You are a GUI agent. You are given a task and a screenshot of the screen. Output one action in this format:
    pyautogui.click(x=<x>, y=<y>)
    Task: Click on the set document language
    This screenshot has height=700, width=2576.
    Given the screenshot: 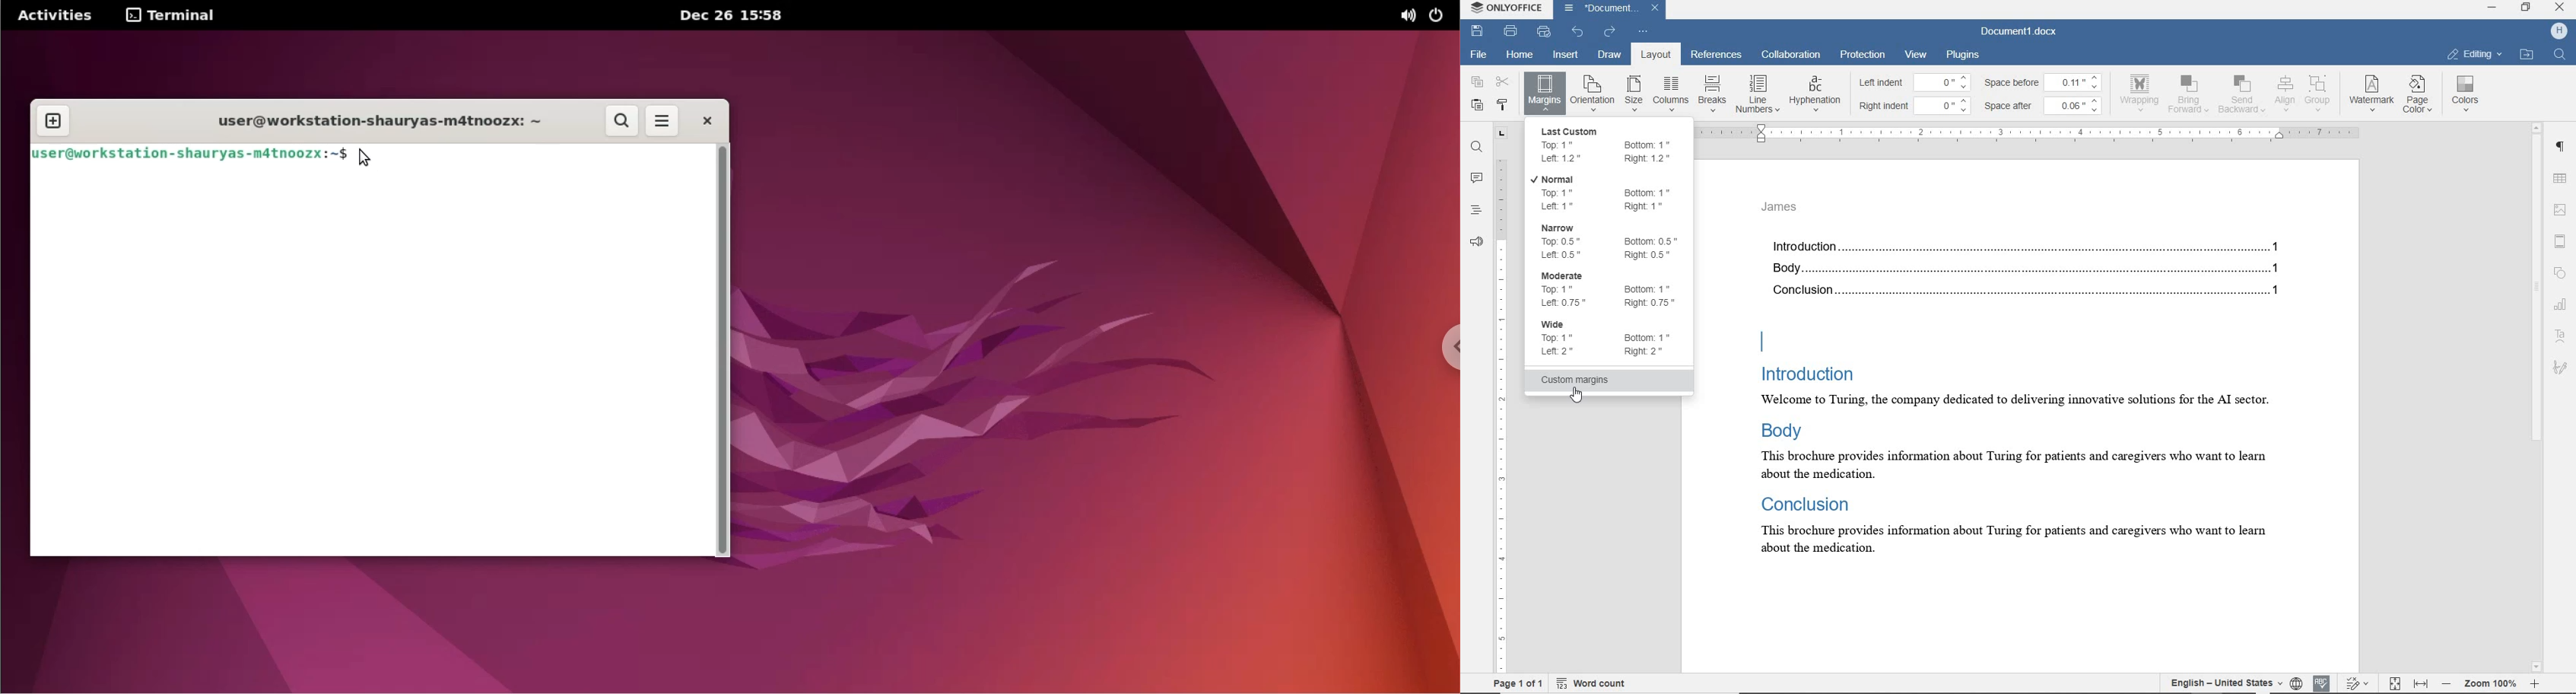 What is the action you would take?
    pyautogui.click(x=2296, y=681)
    